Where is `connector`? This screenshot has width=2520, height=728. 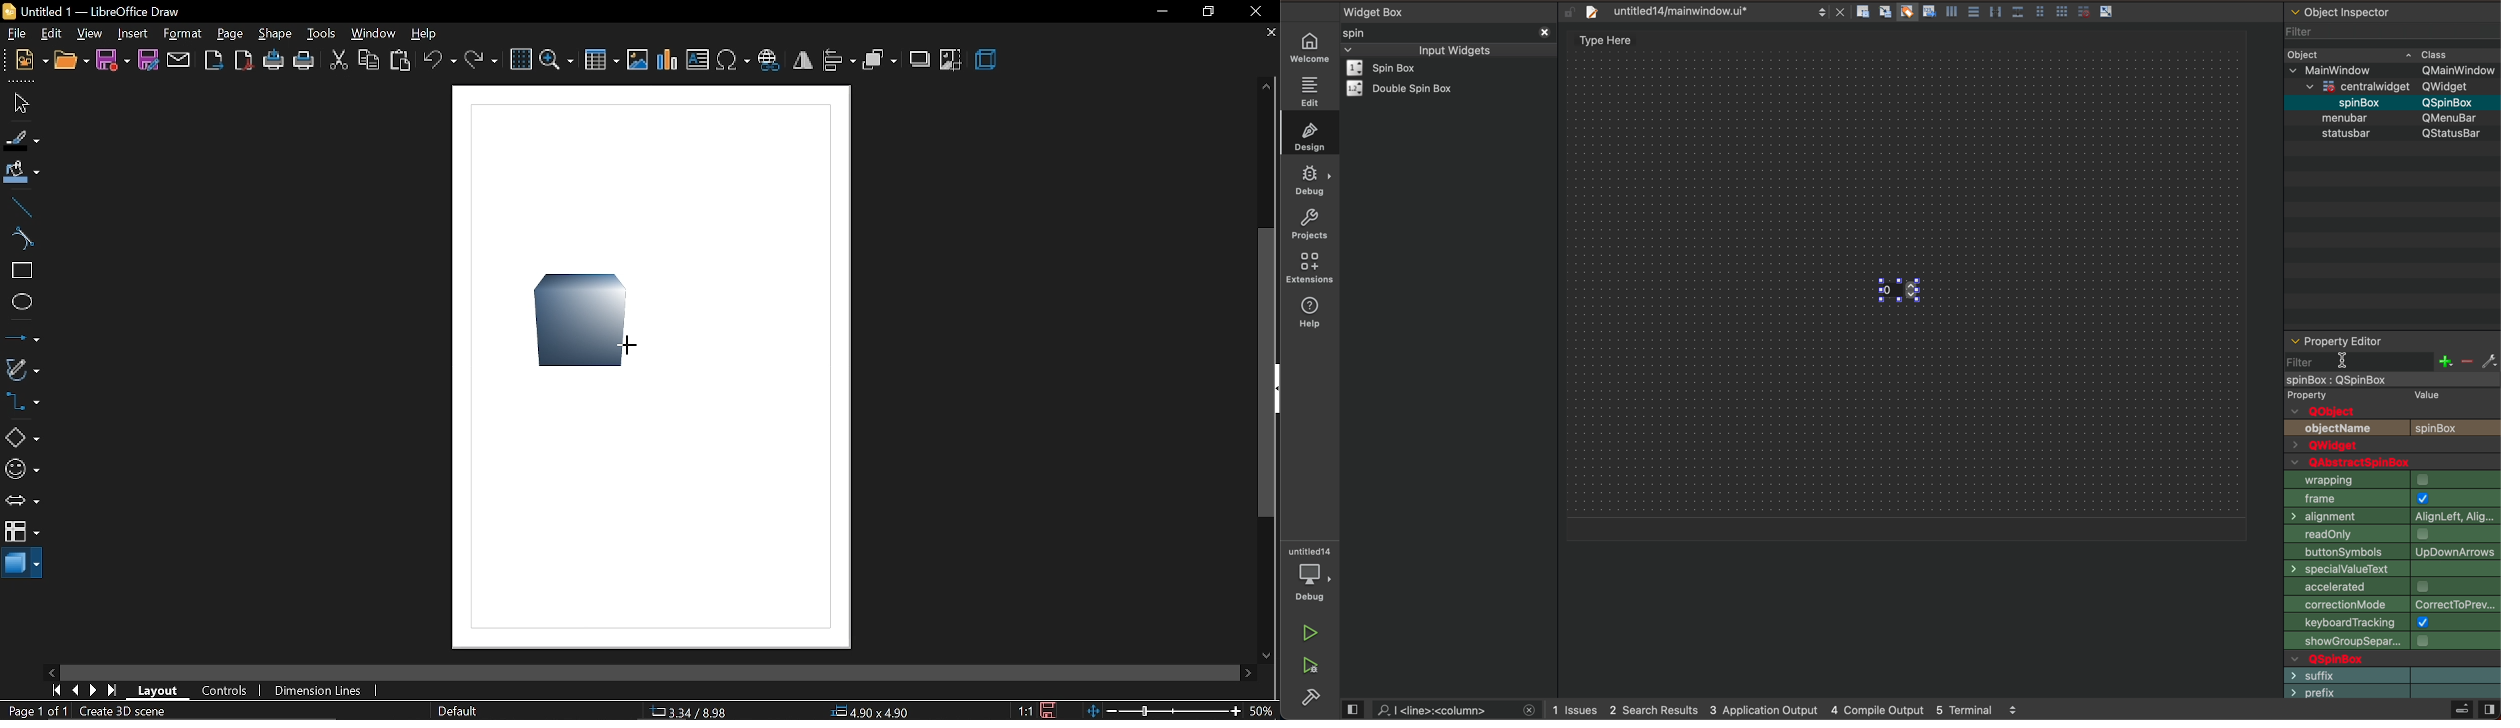
connector is located at coordinates (23, 404).